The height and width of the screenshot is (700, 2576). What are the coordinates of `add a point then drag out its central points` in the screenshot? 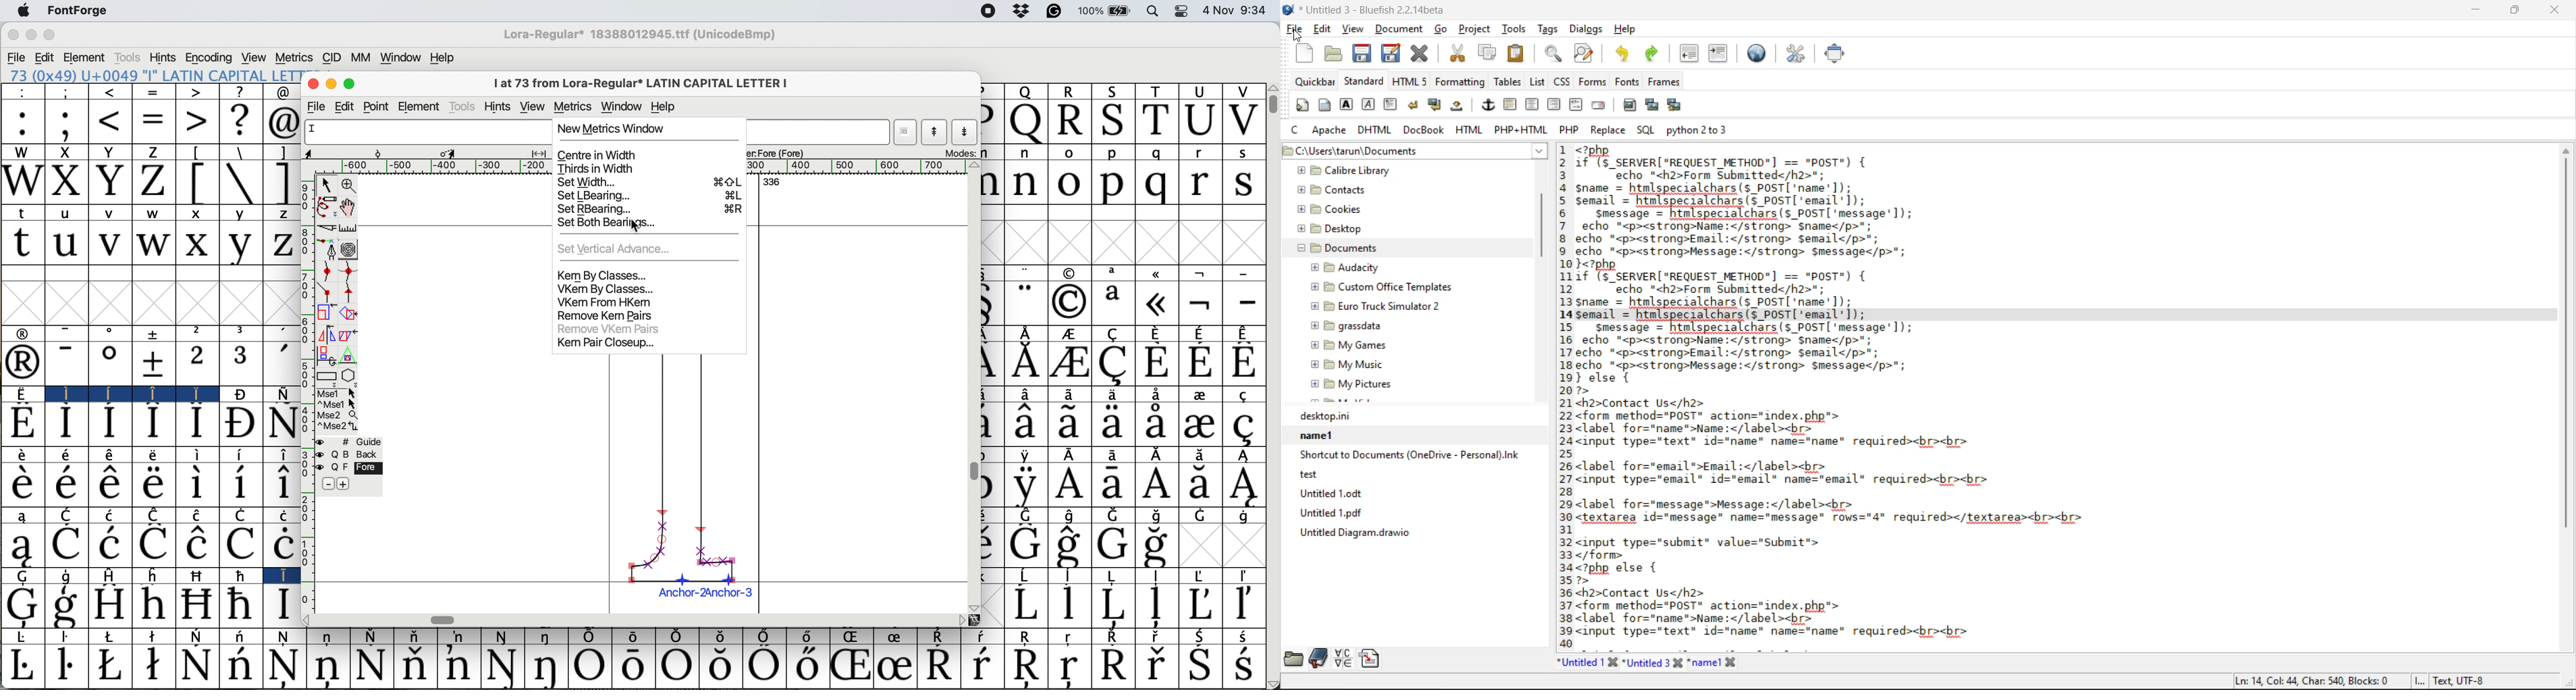 It's located at (328, 250).